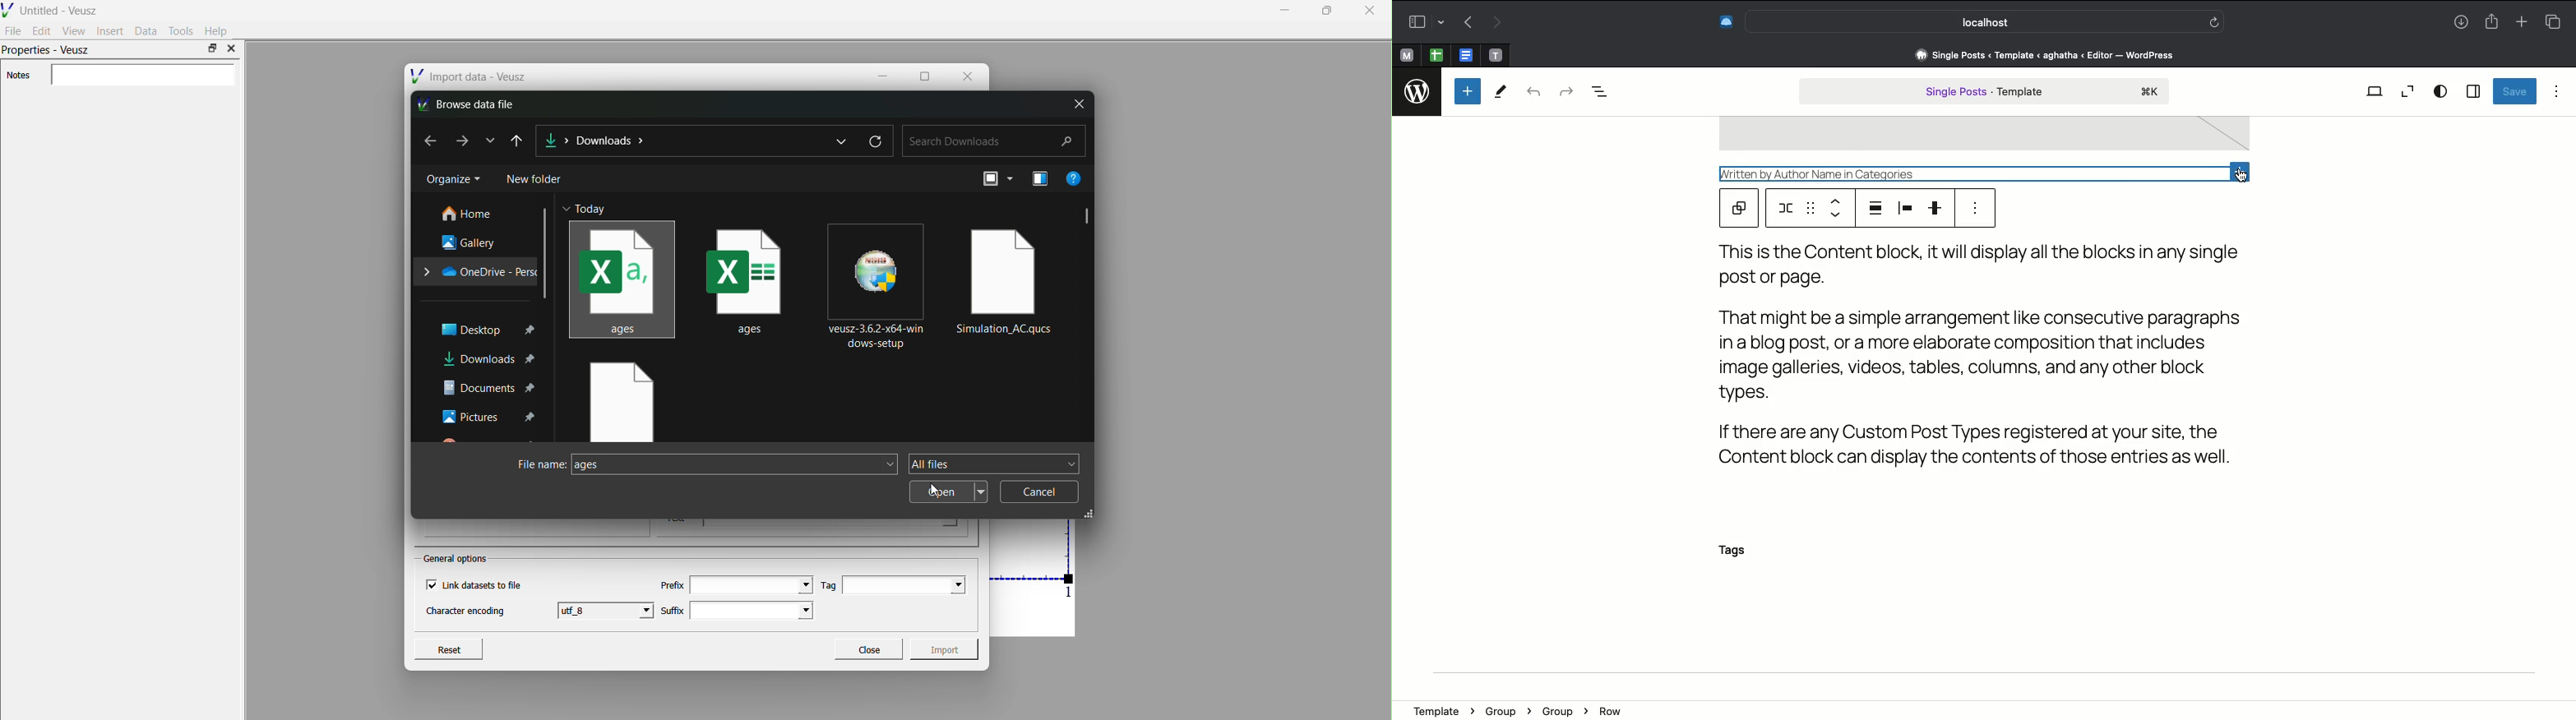  I want to click on previous locations, so click(844, 141).